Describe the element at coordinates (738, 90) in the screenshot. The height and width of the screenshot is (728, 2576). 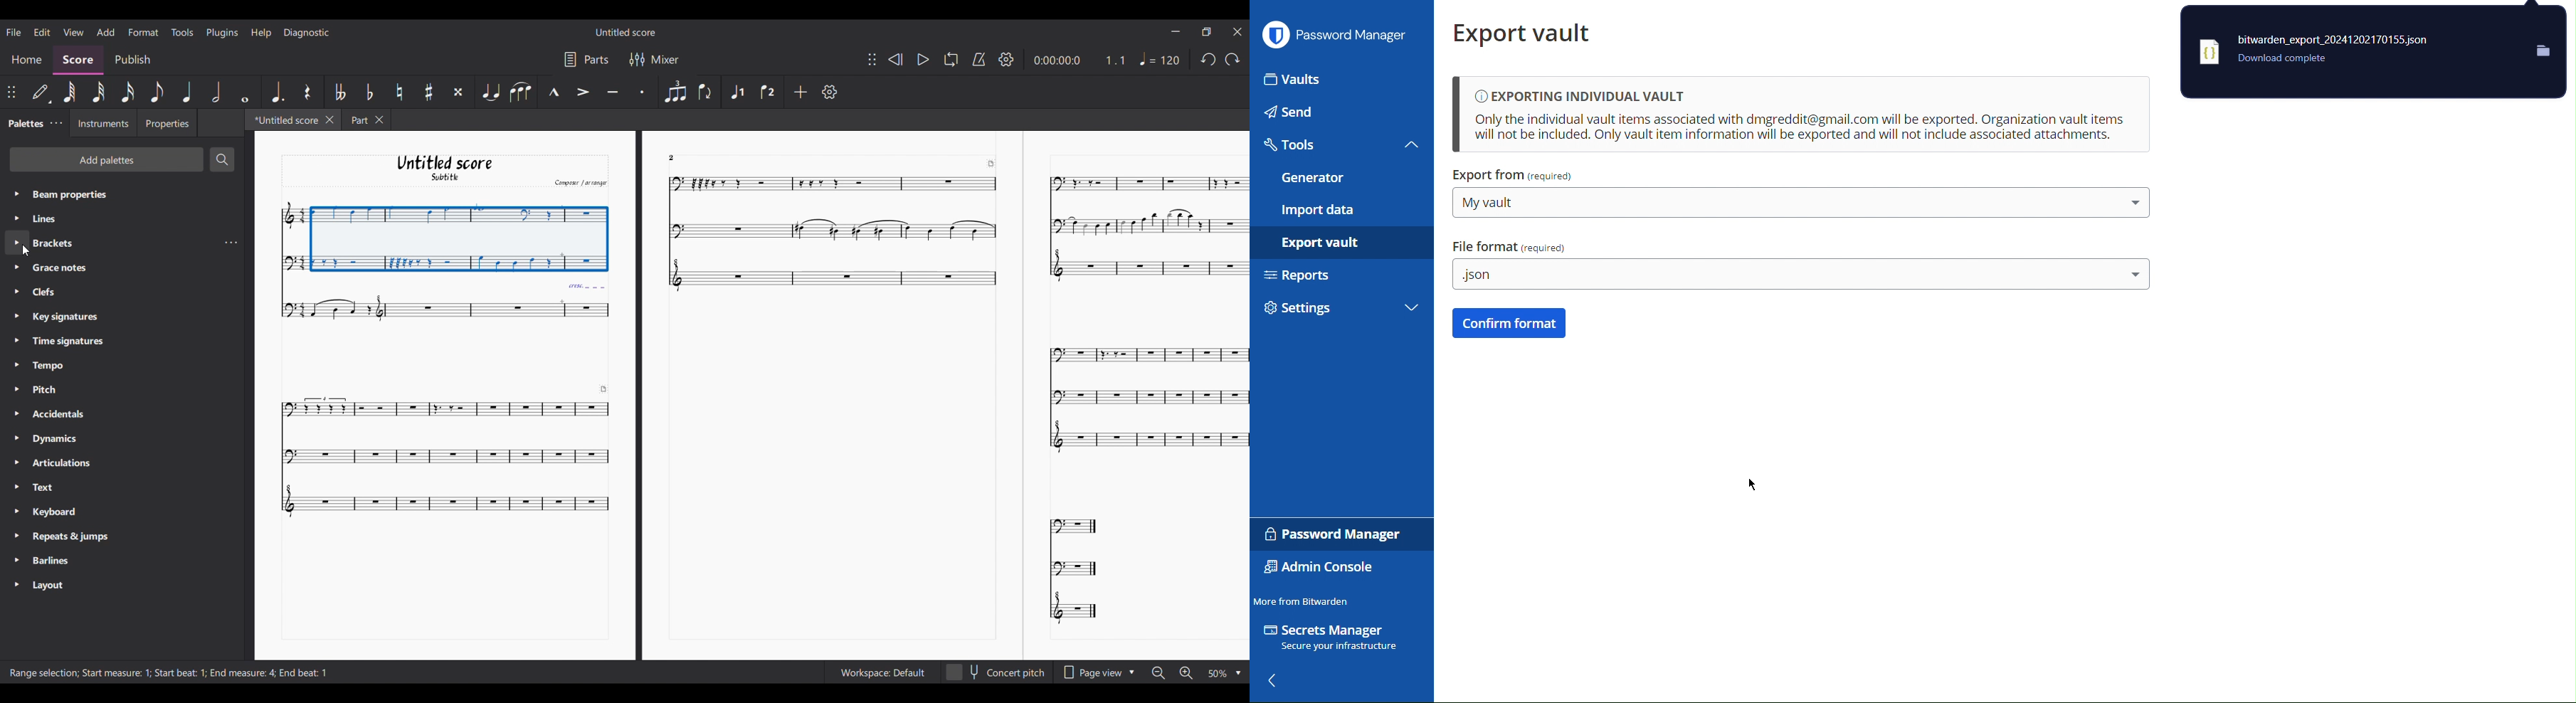
I see `Voice 1` at that location.